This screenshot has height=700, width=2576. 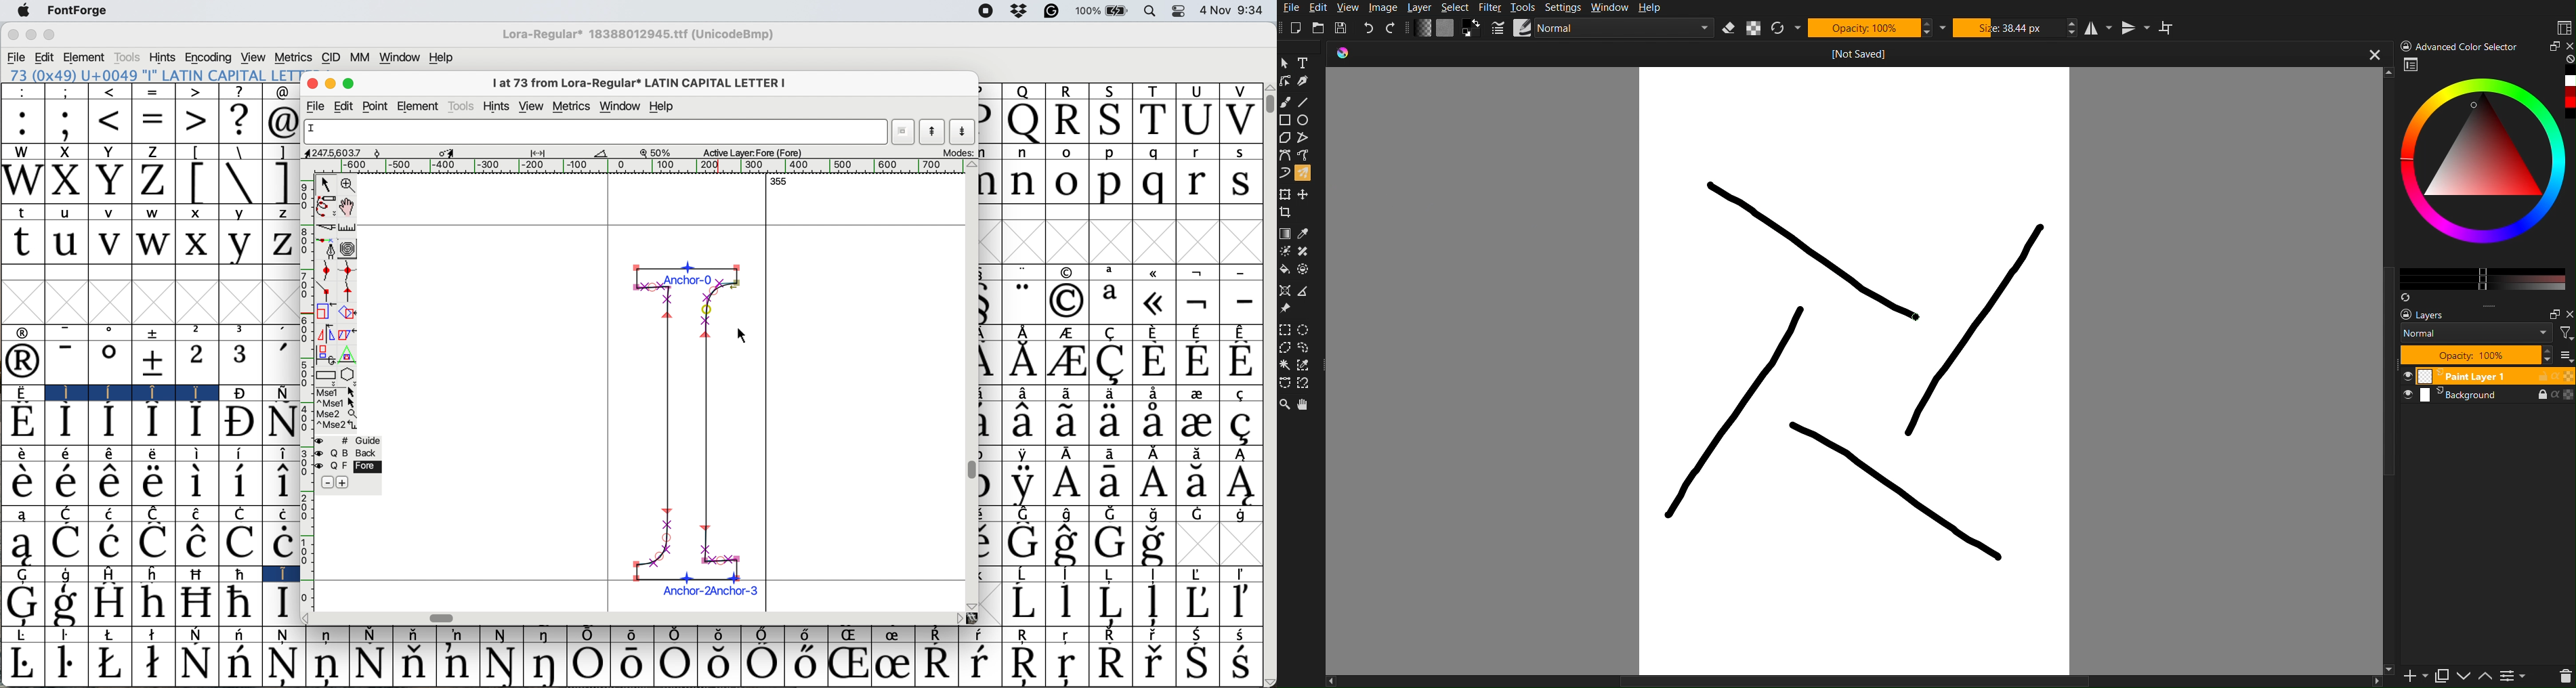 I want to click on minimize, so click(x=2552, y=46).